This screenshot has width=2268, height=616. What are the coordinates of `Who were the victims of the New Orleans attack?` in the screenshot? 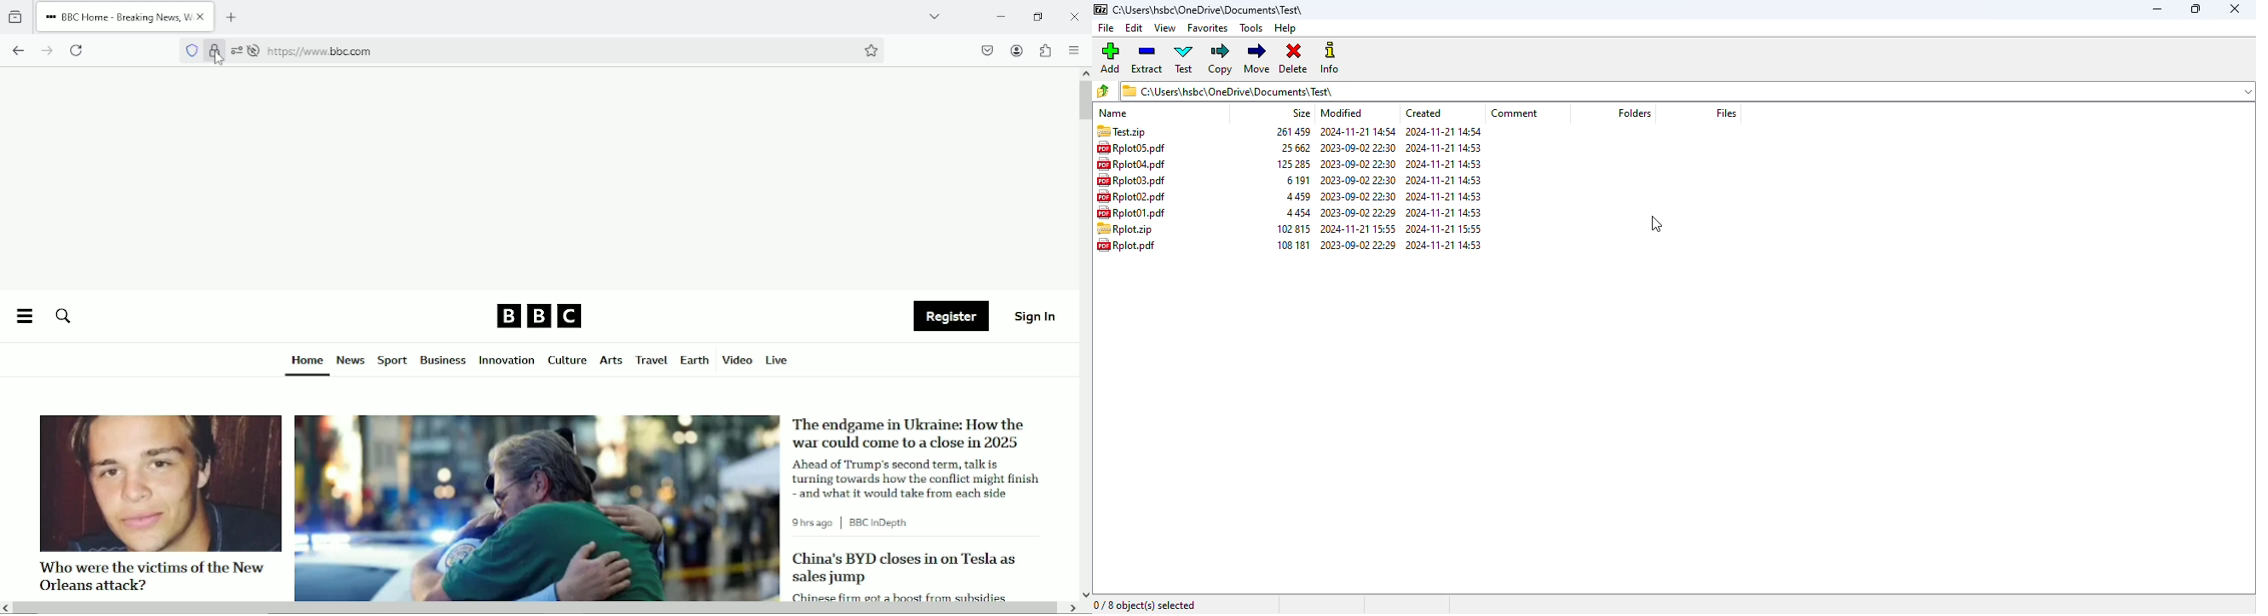 It's located at (149, 575).